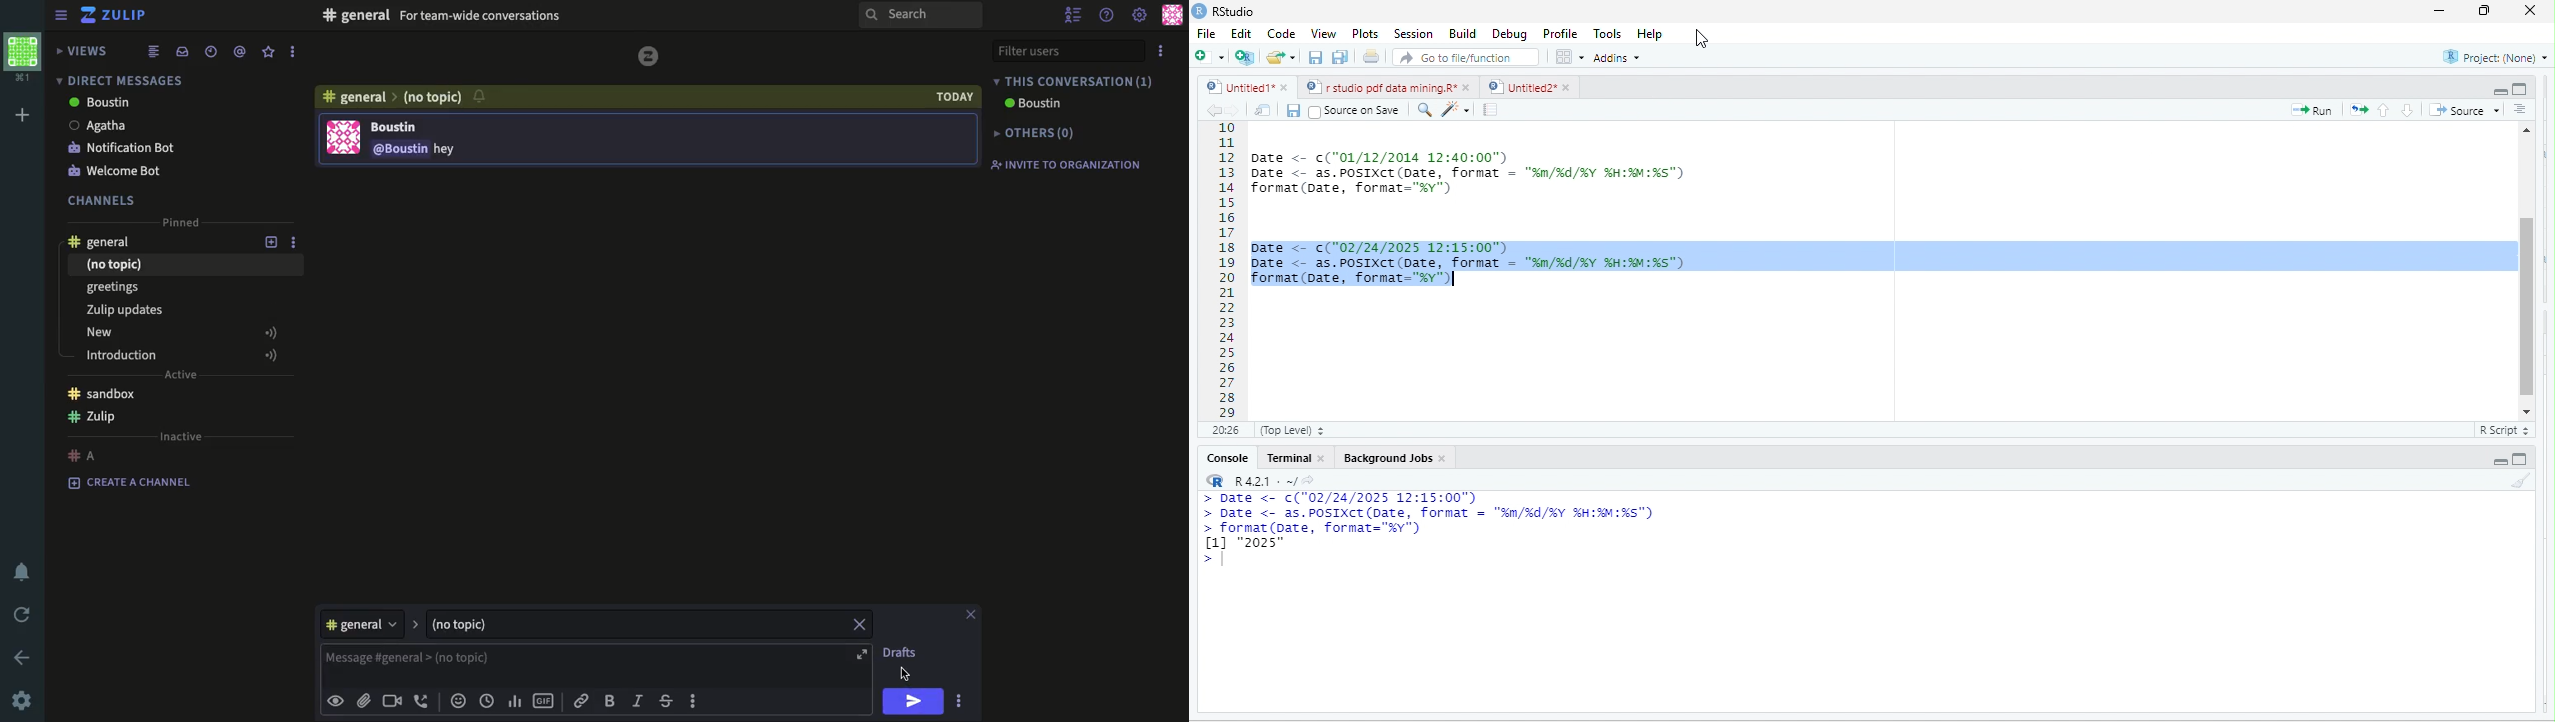 This screenshot has height=728, width=2576. What do you see at coordinates (1521, 87) in the screenshot?
I see ` Untitled2` at bounding box center [1521, 87].